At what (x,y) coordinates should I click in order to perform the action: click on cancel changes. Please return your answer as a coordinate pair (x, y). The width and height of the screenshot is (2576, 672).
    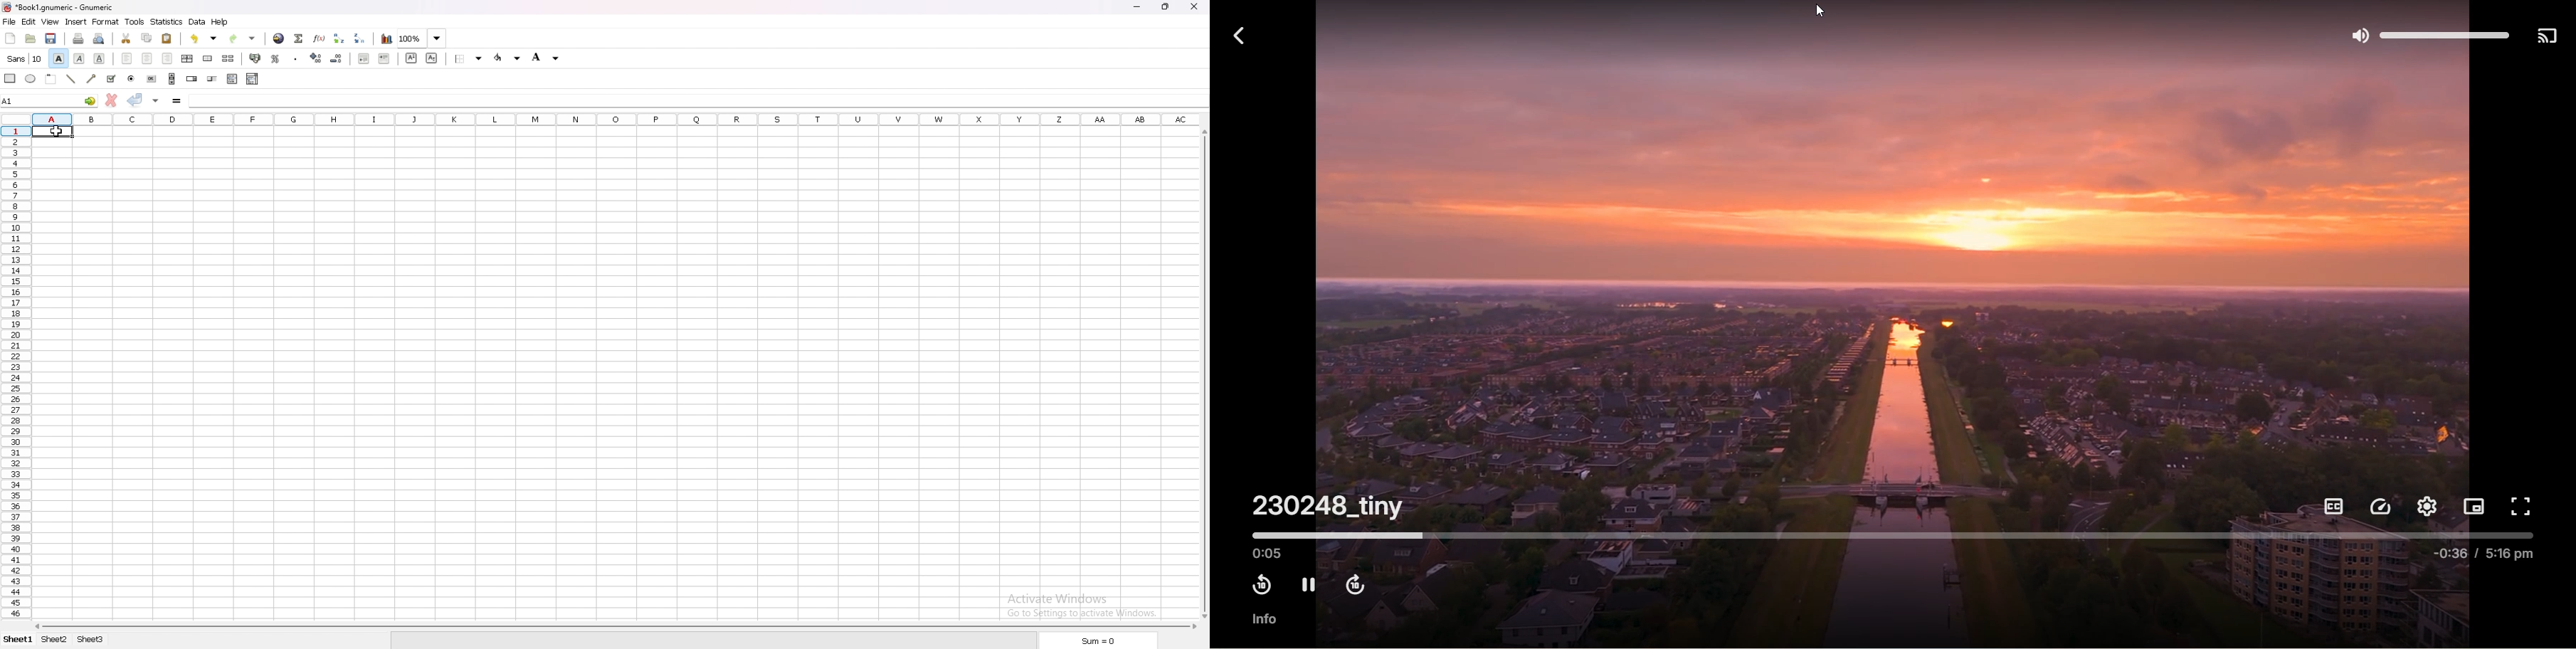
    Looking at the image, I should click on (113, 100).